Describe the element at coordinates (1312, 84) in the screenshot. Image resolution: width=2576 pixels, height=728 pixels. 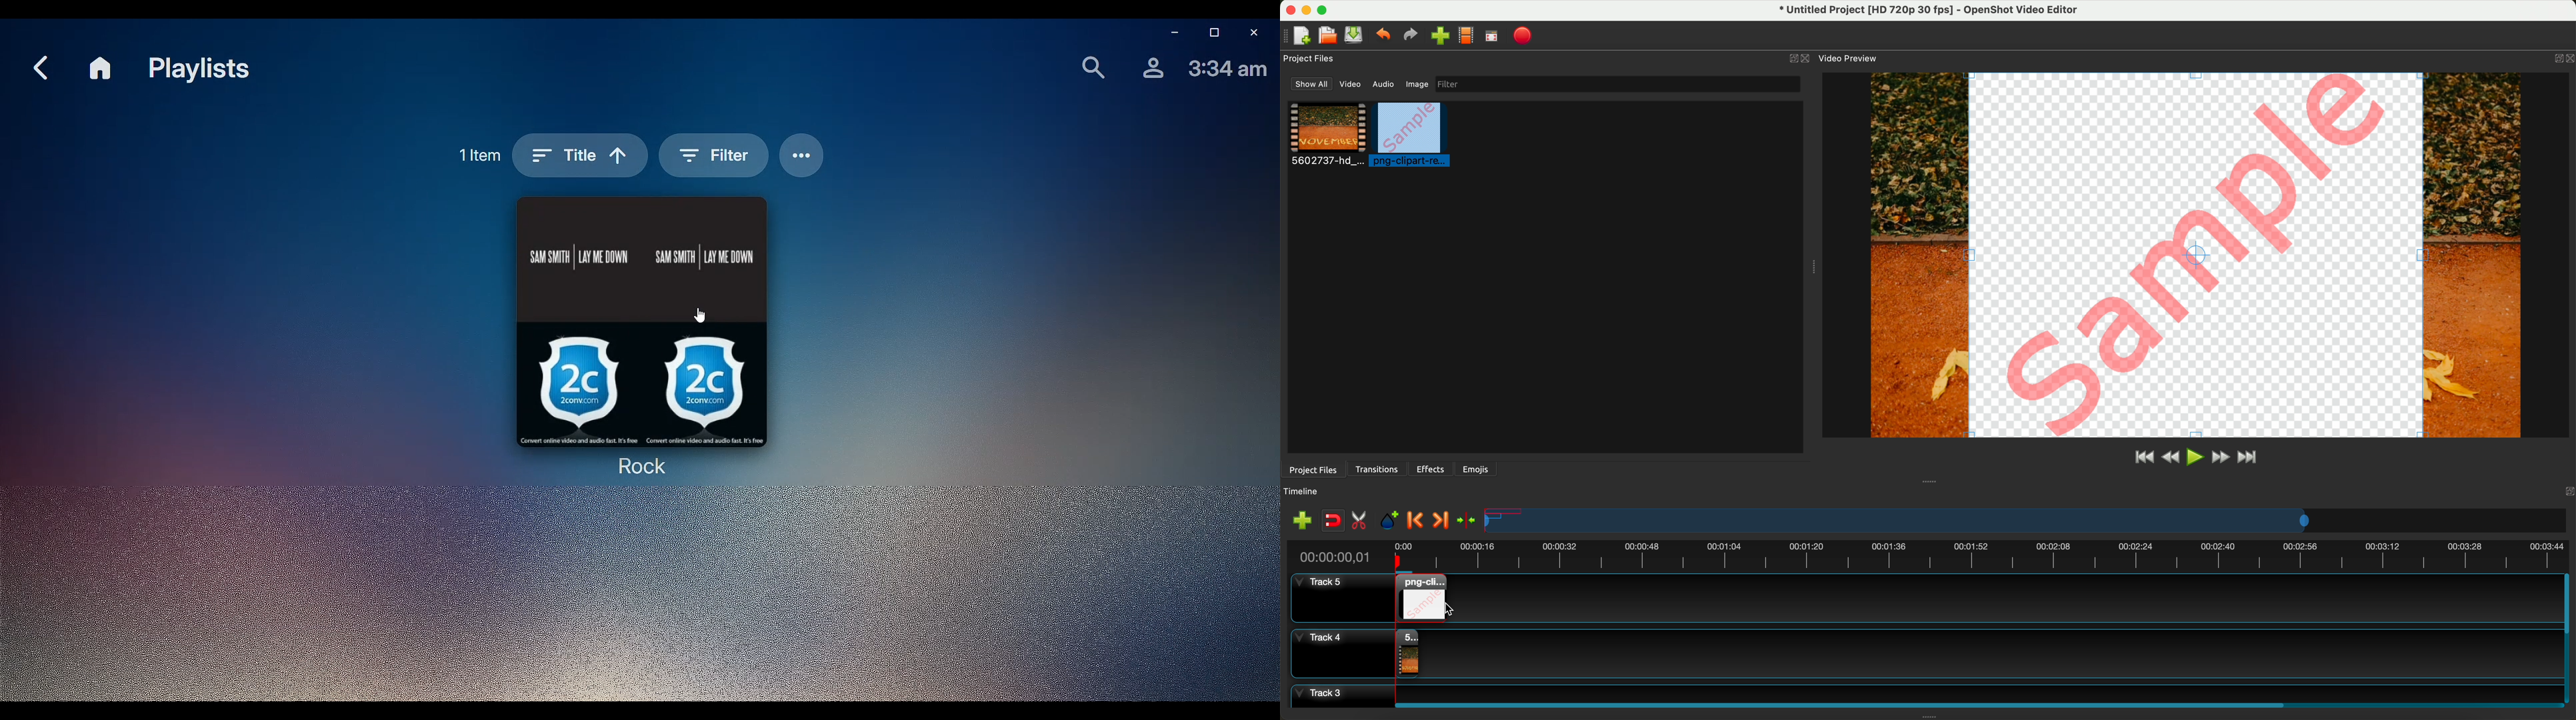
I see `show all` at that location.